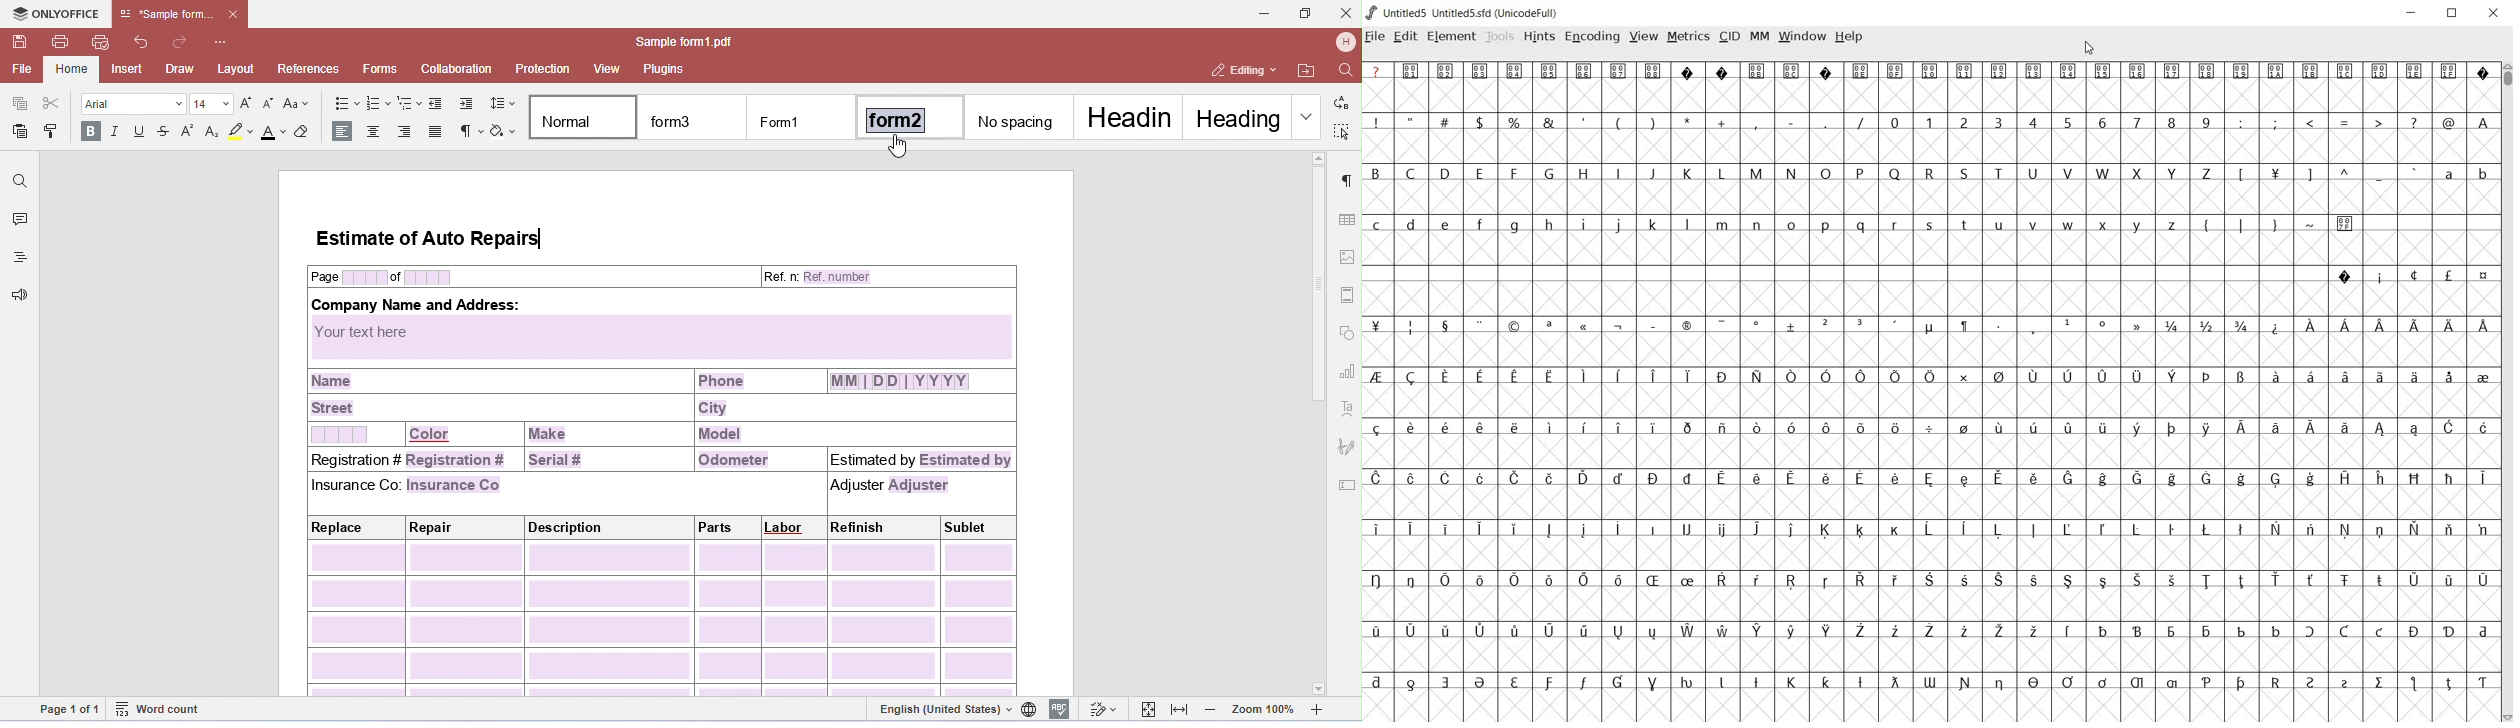  Describe the element at coordinates (1722, 683) in the screenshot. I see `Symbol` at that location.